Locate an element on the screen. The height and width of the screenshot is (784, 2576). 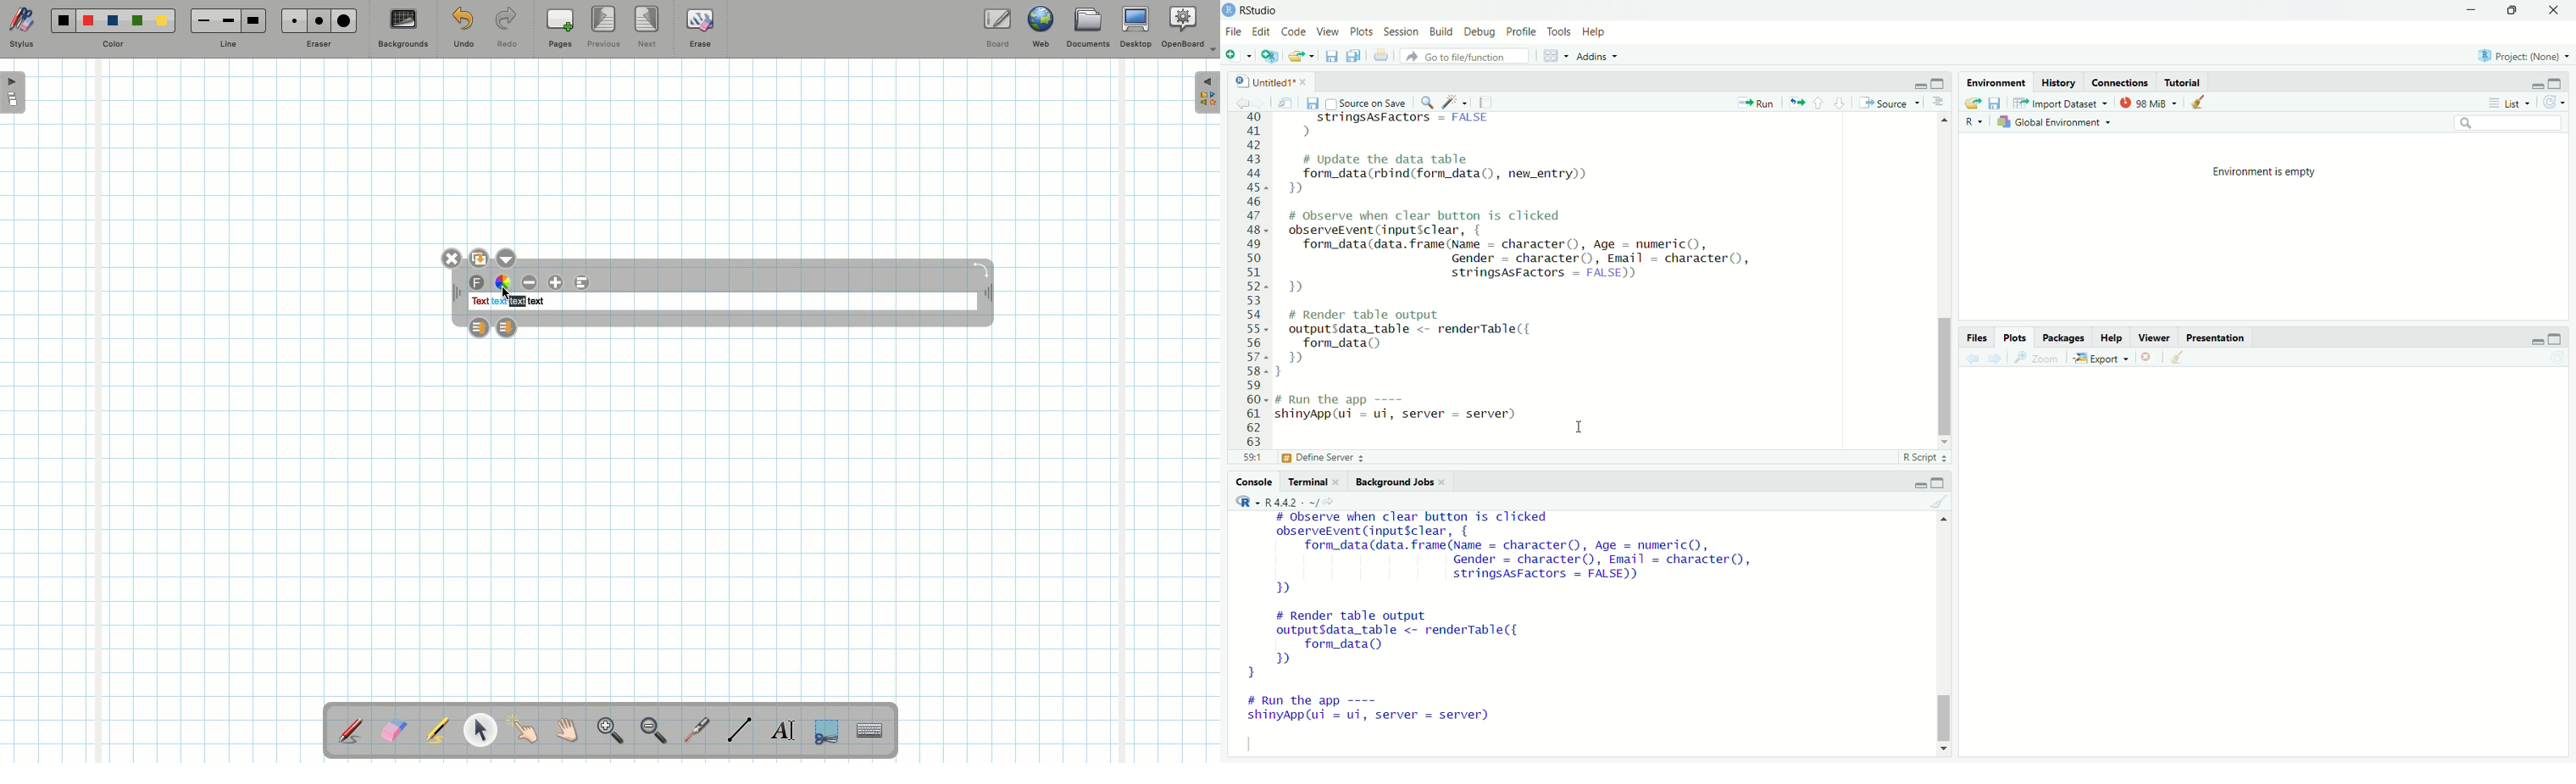
move down is located at coordinates (1945, 442).